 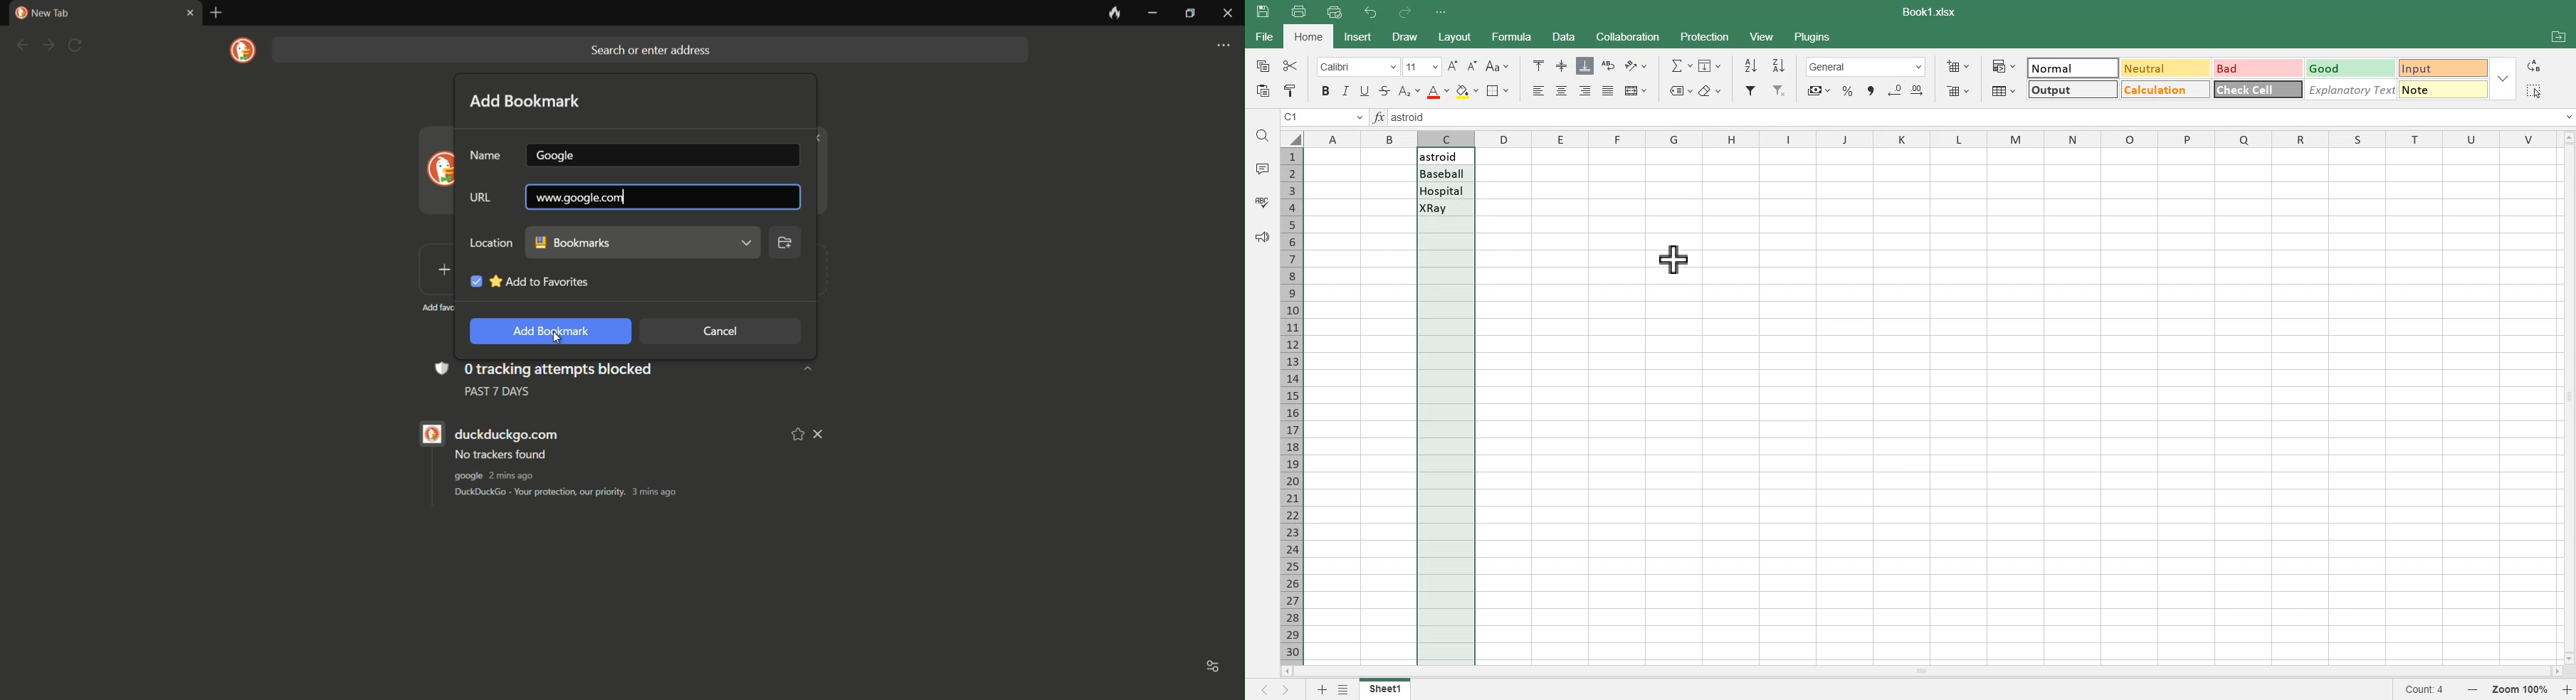 I want to click on Decrease Decimal, so click(x=1895, y=90).